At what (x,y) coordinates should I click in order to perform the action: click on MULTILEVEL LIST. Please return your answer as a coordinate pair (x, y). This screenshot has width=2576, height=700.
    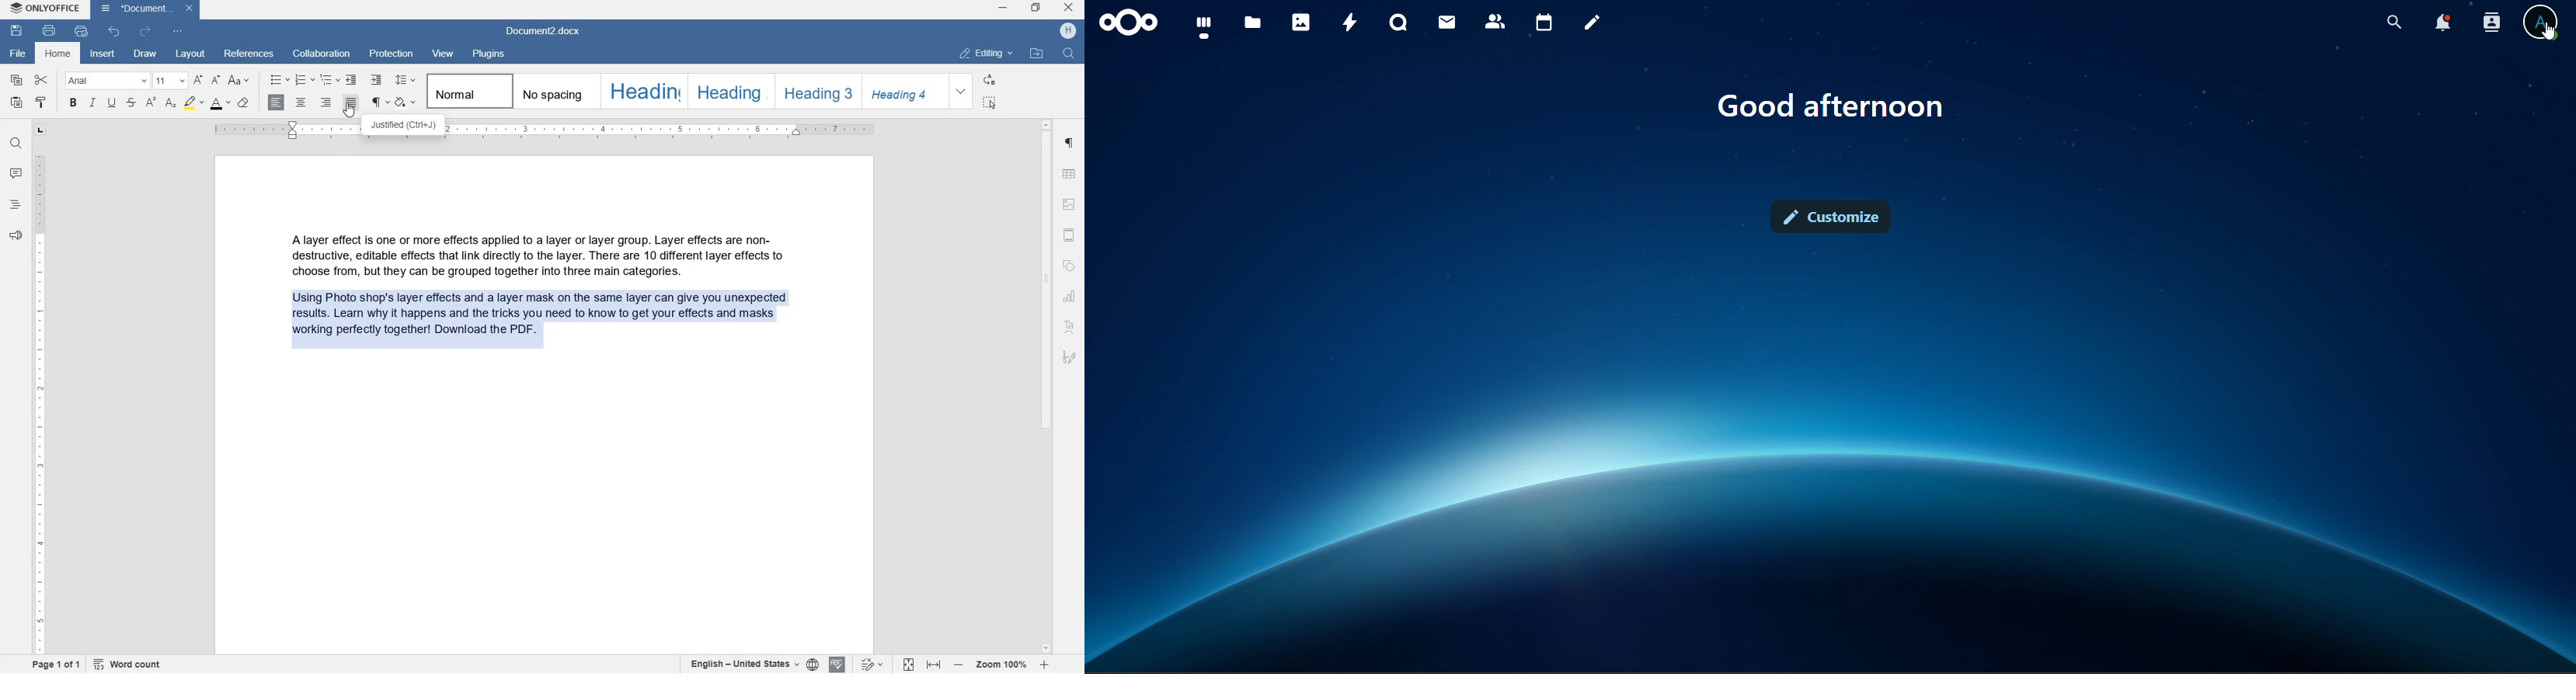
    Looking at the image, I should click on (329, 79).